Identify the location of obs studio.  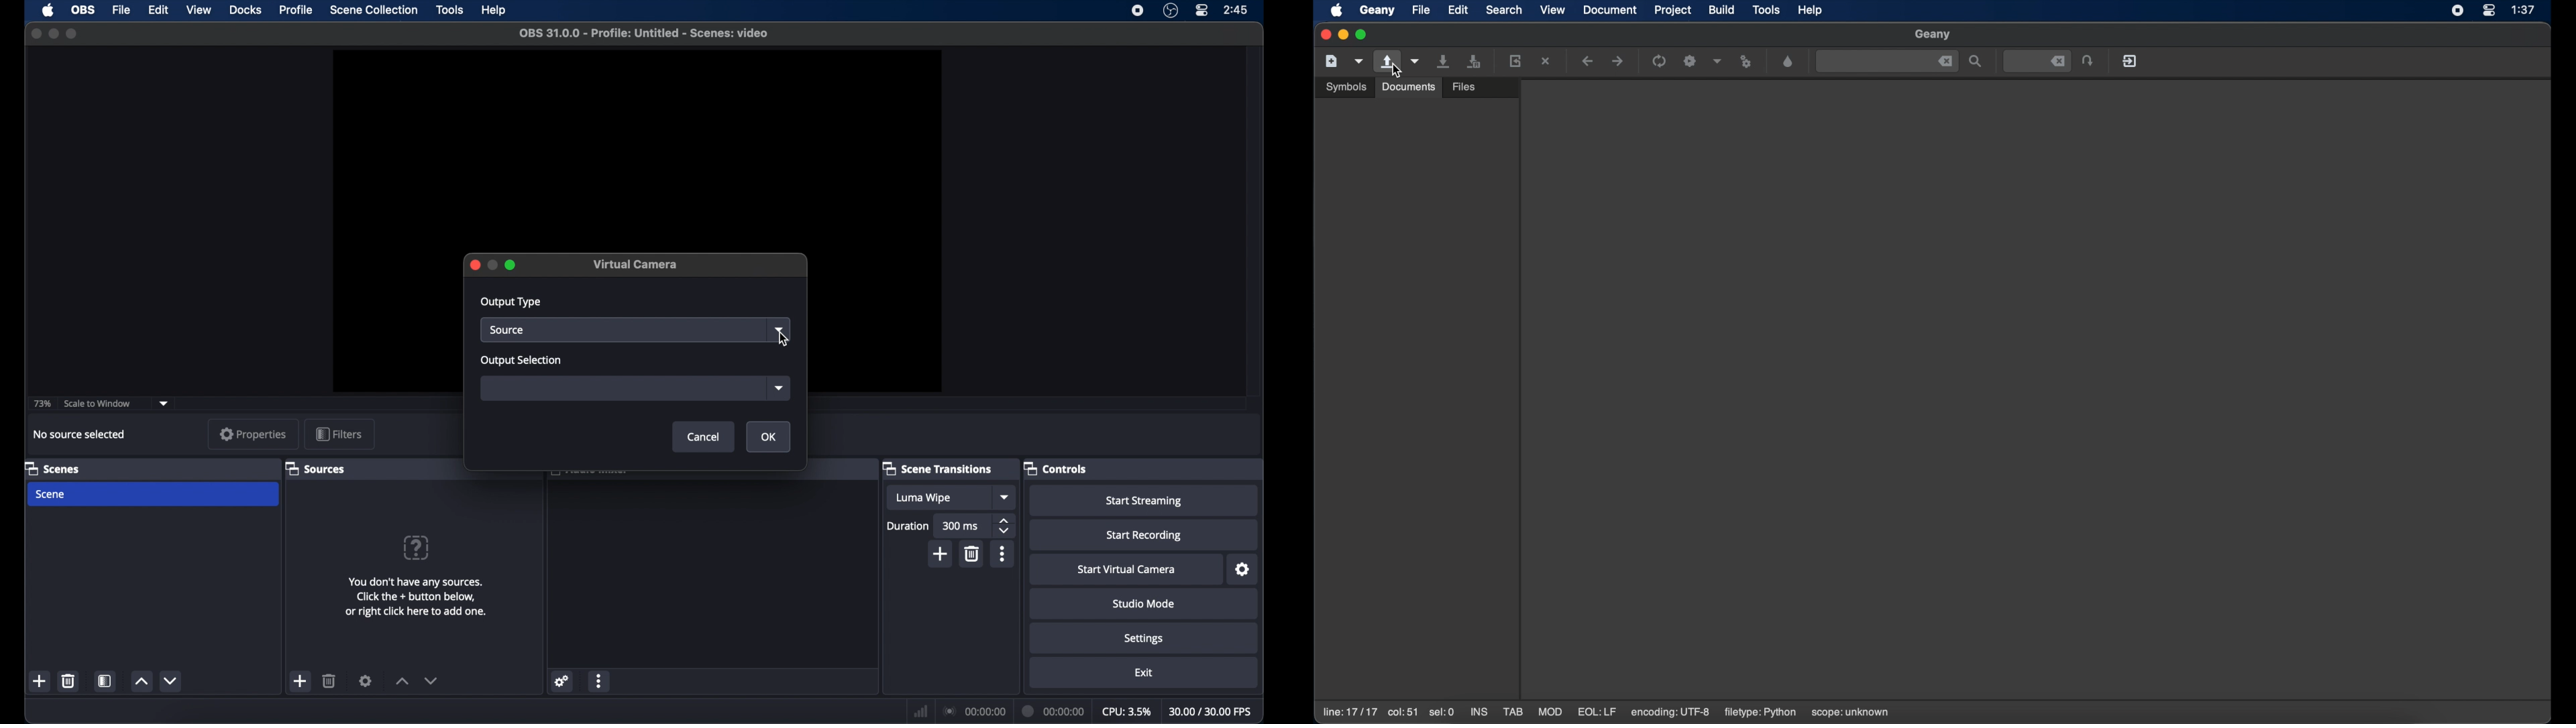
(1170, 11).